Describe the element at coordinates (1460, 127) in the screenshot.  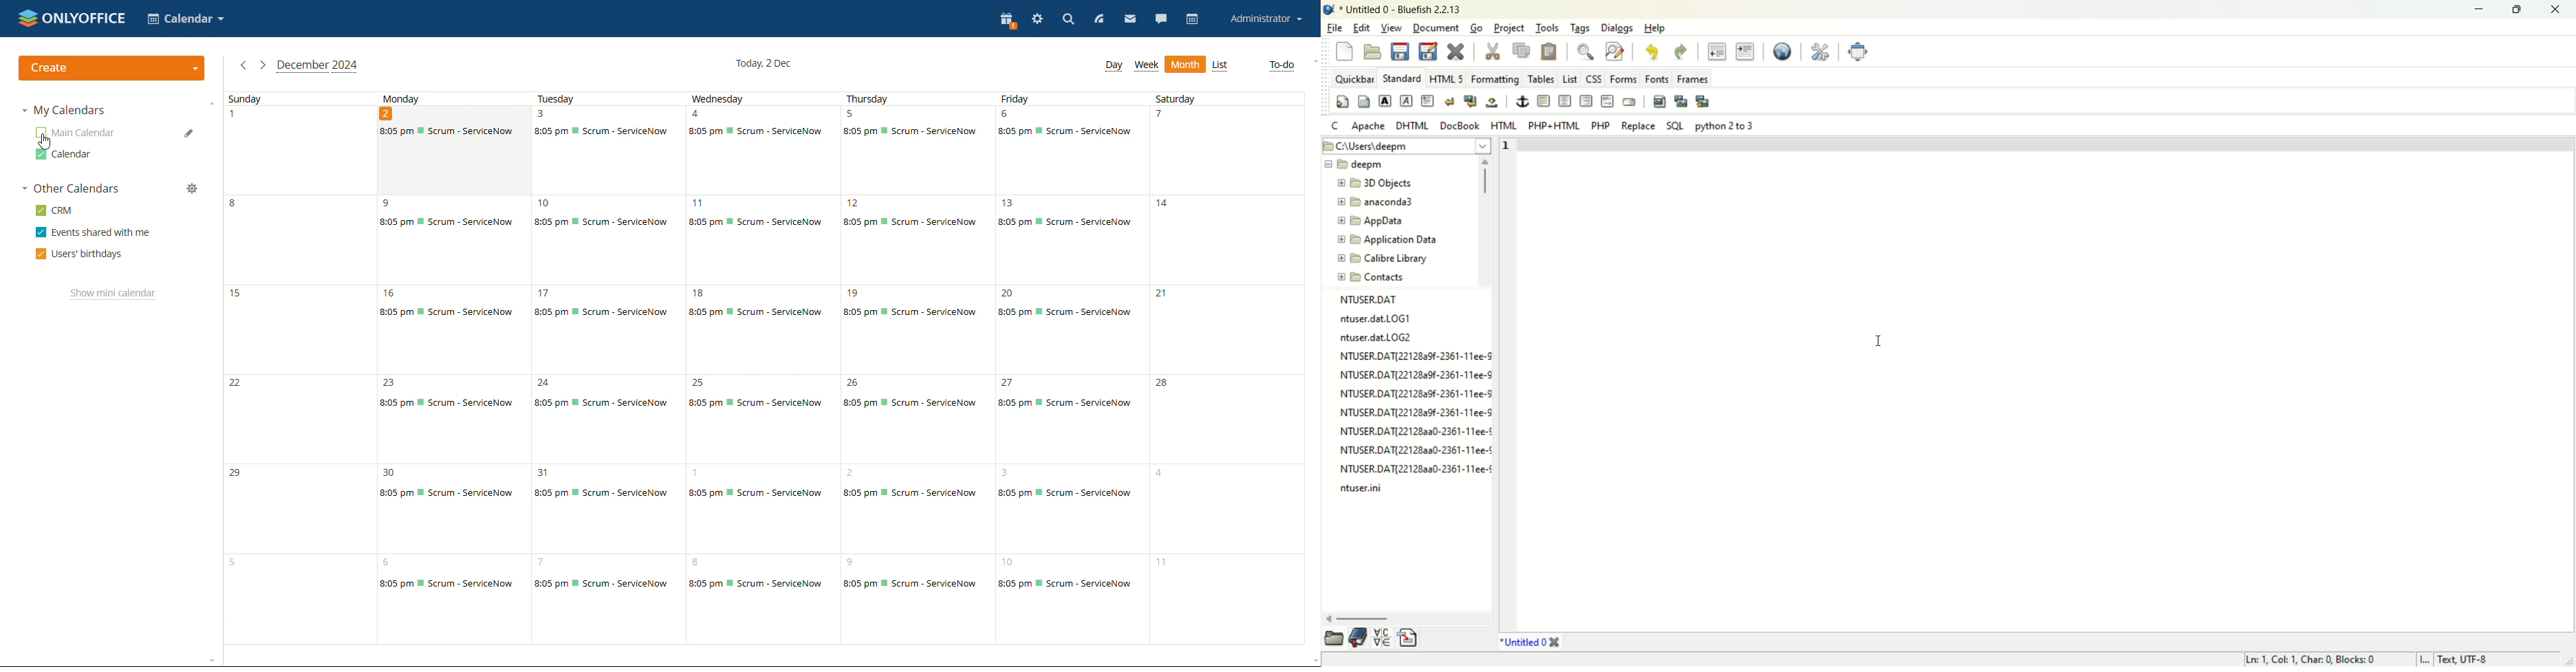
I see `DocBook` at that location.